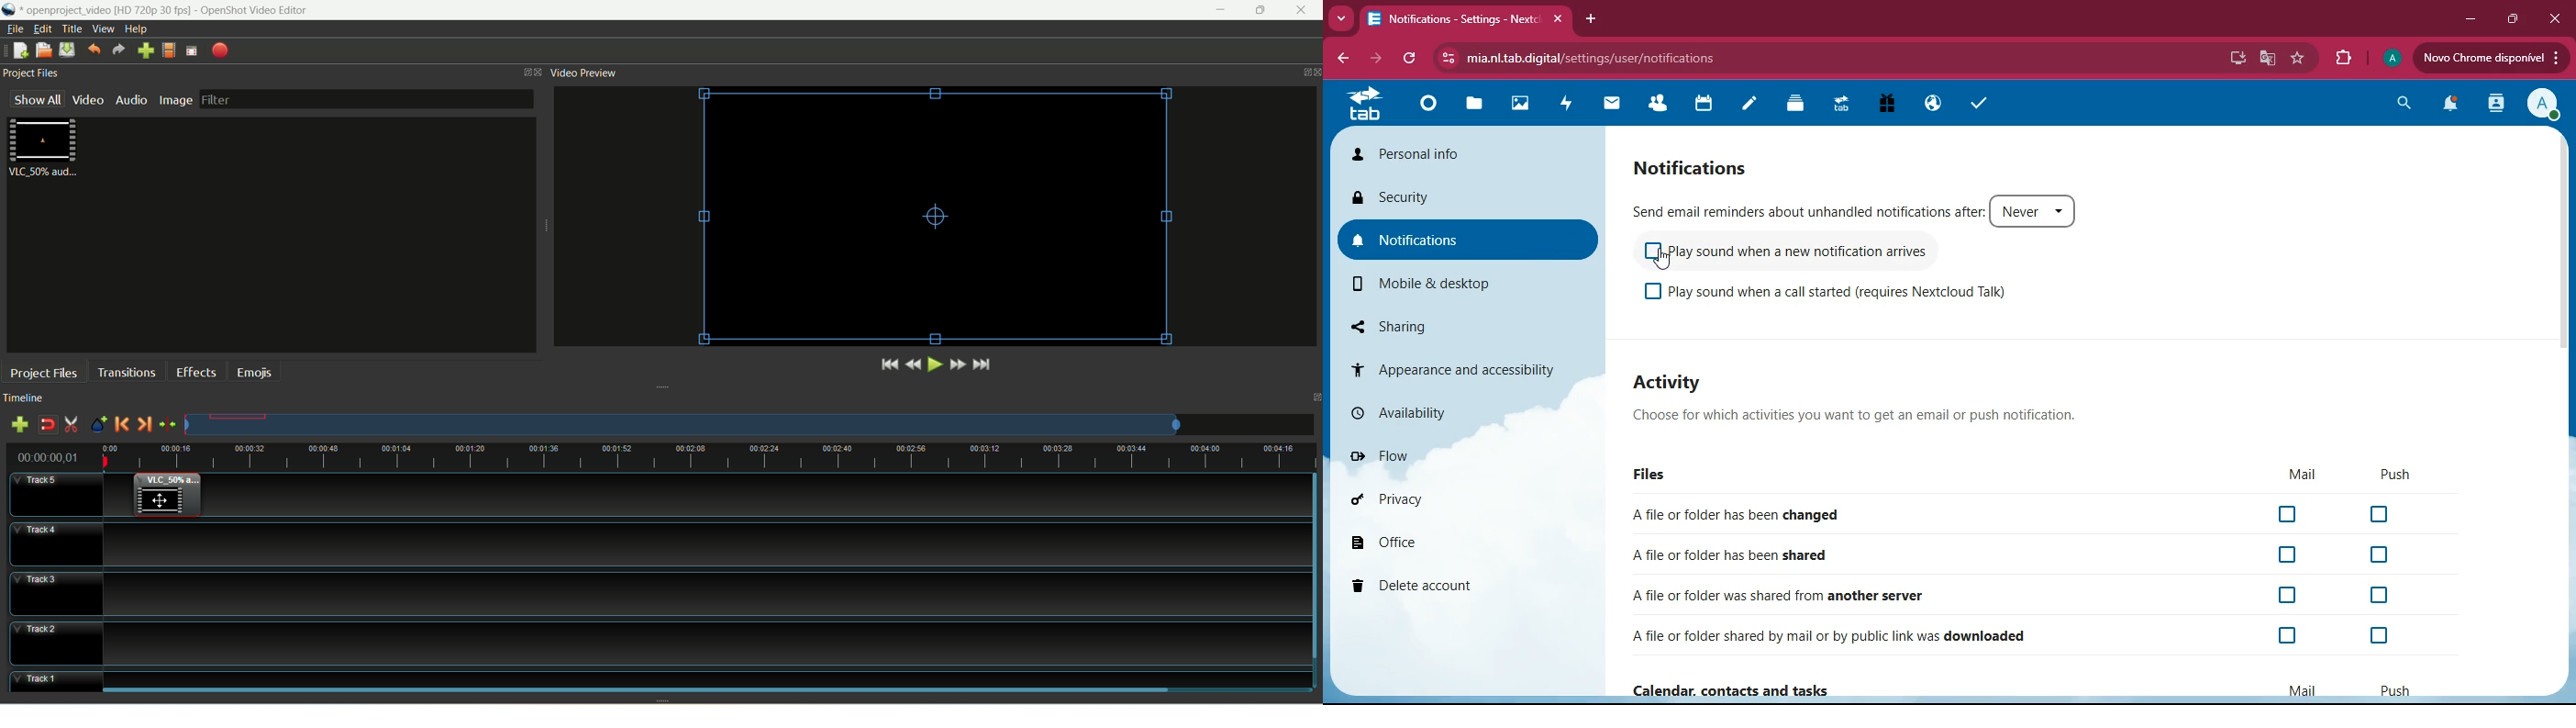 This screenshot has width=2576, height=728. Describe the element at coordinates (1695, 385) in the screenshot. I see `activity` at that location.